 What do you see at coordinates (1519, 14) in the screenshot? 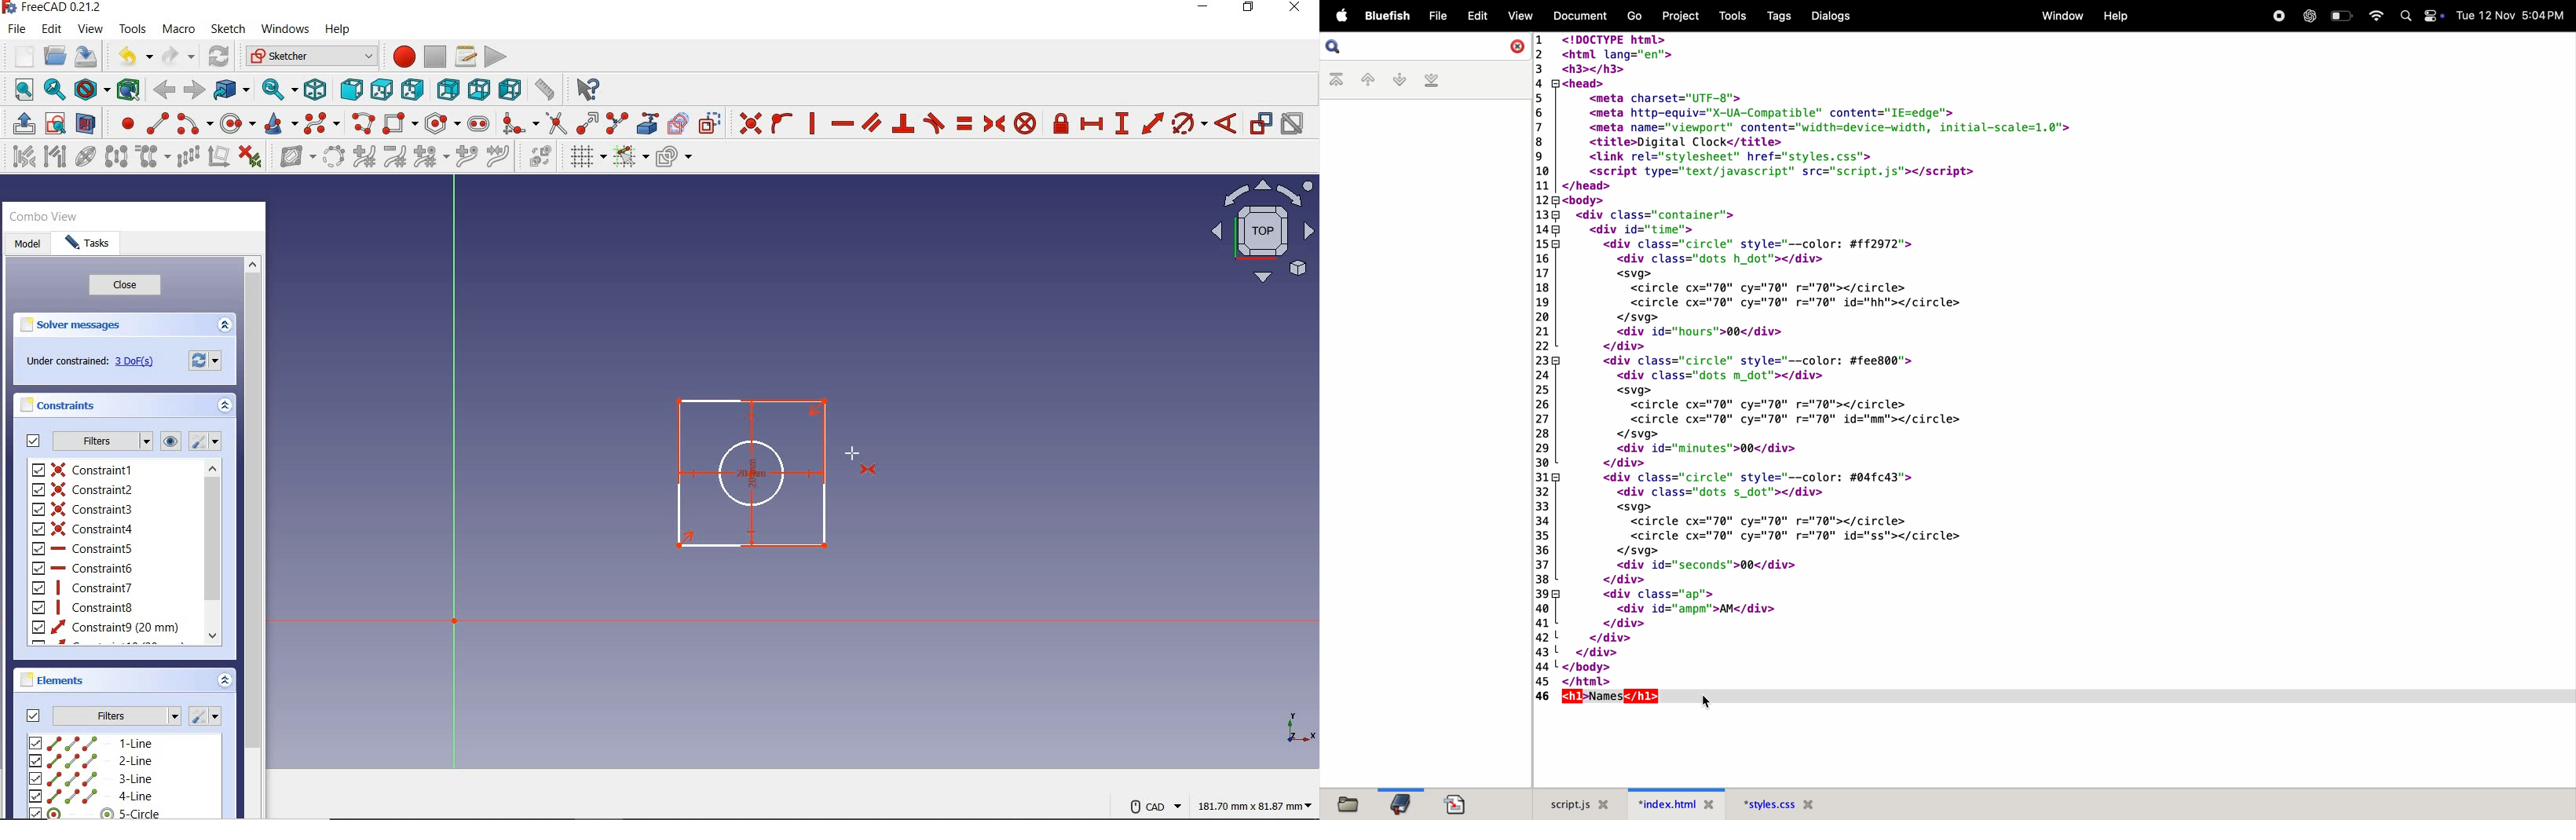
I see `view` at bounding box center [1519, 14].